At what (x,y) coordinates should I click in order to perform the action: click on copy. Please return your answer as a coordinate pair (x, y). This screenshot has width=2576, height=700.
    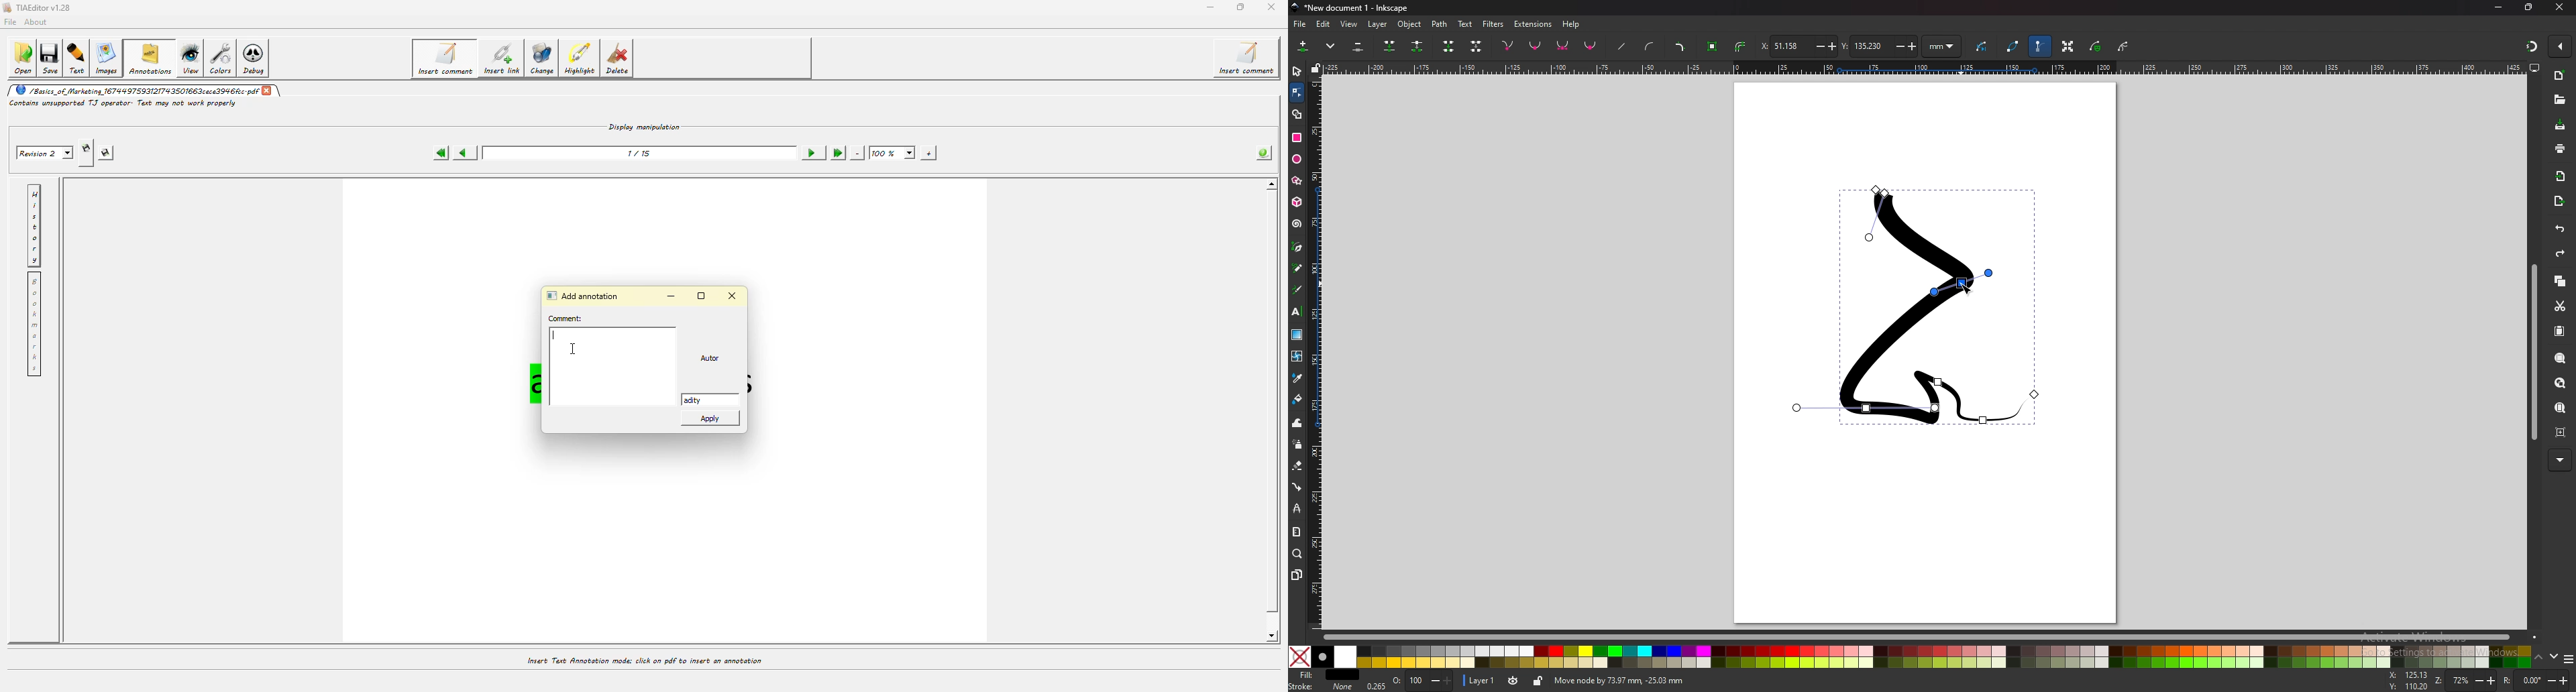
    Looking at the image, I should click on (2560, 282).